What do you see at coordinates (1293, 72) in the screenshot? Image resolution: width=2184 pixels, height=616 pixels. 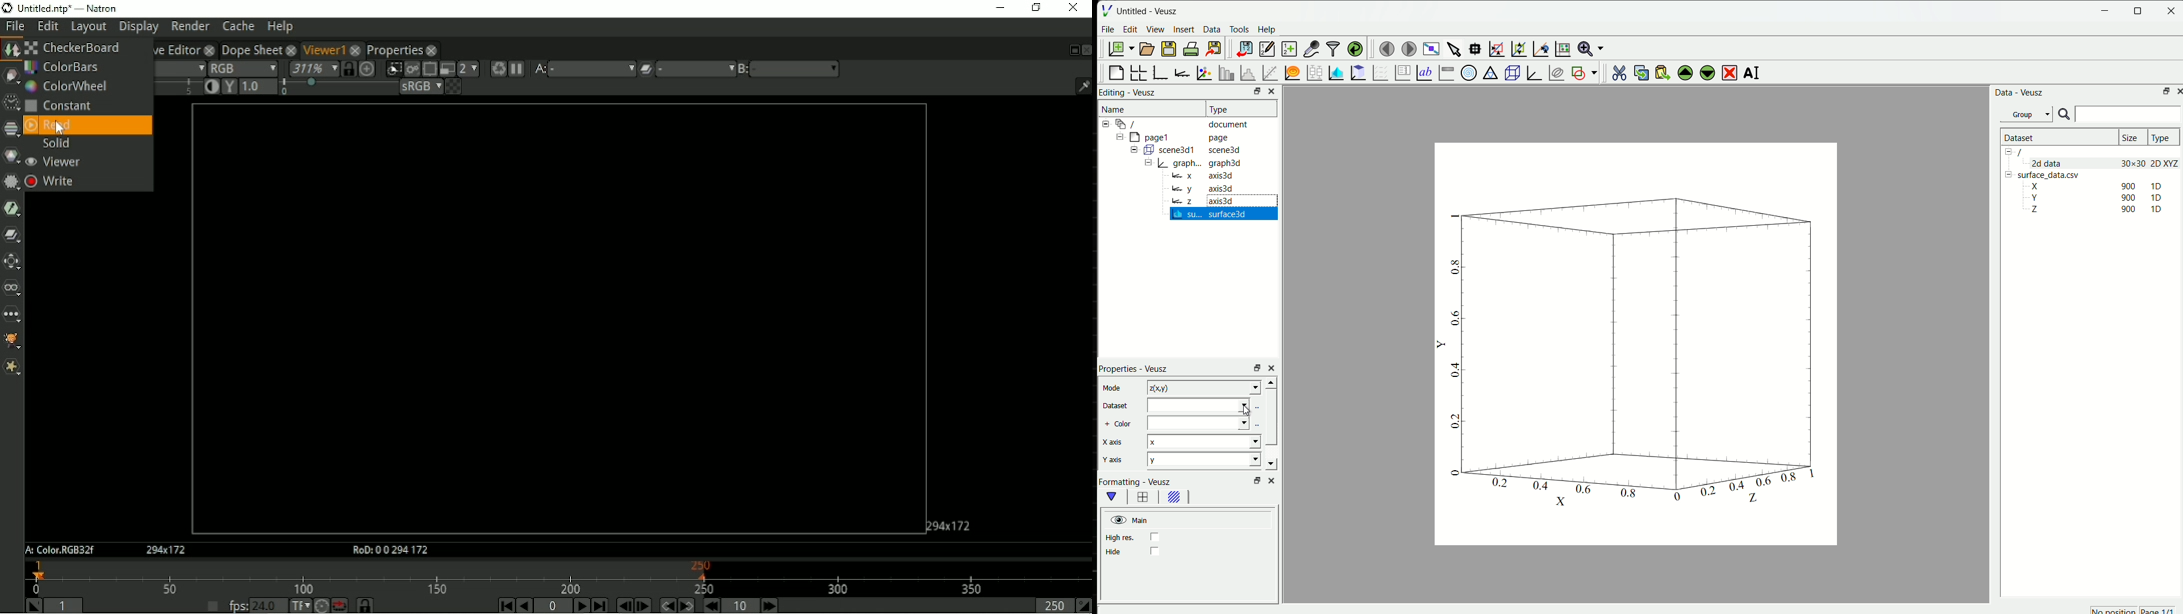 I see `plot a function ` at bounding box center [1293, 72].